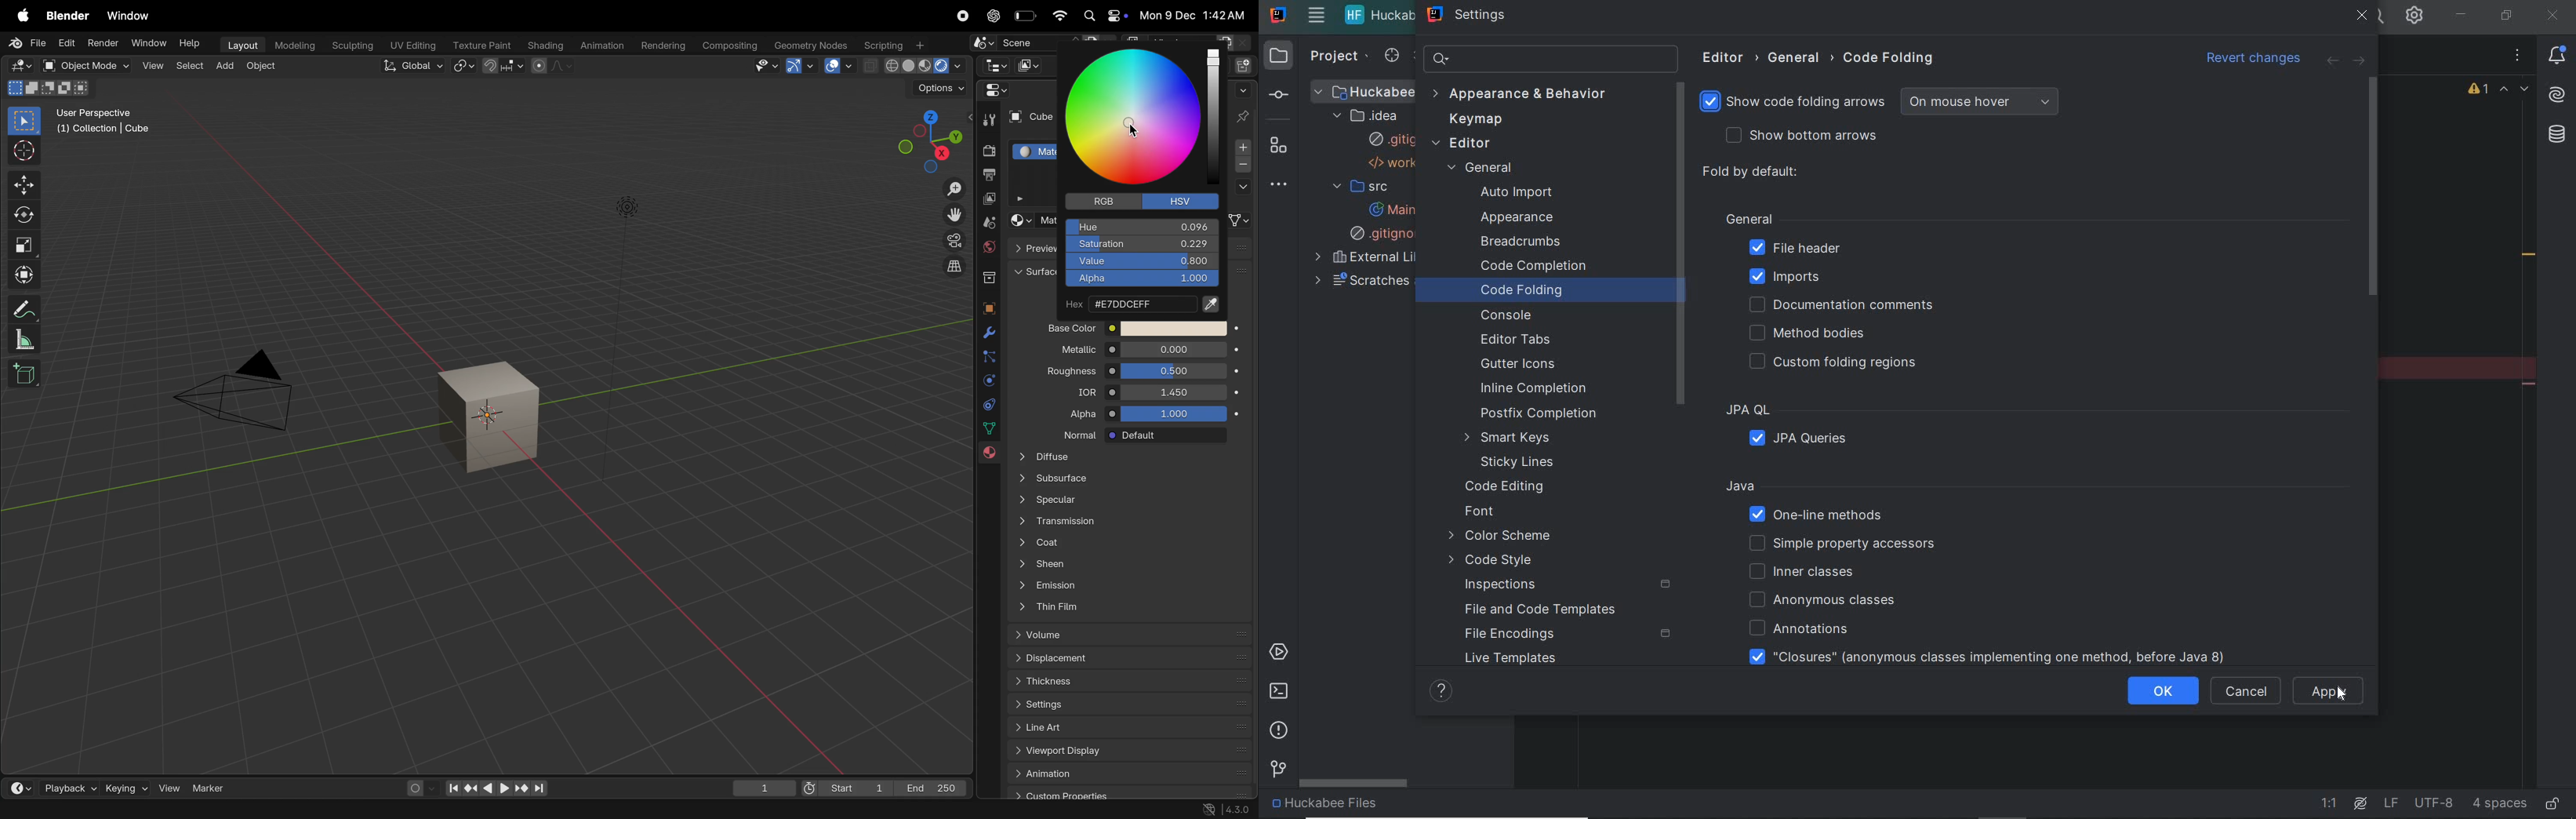 The image size is (2576, 840). What do you see at coordinates (241, 46) in the screenshot?
I see `layout` at bounding box center [241, 46].